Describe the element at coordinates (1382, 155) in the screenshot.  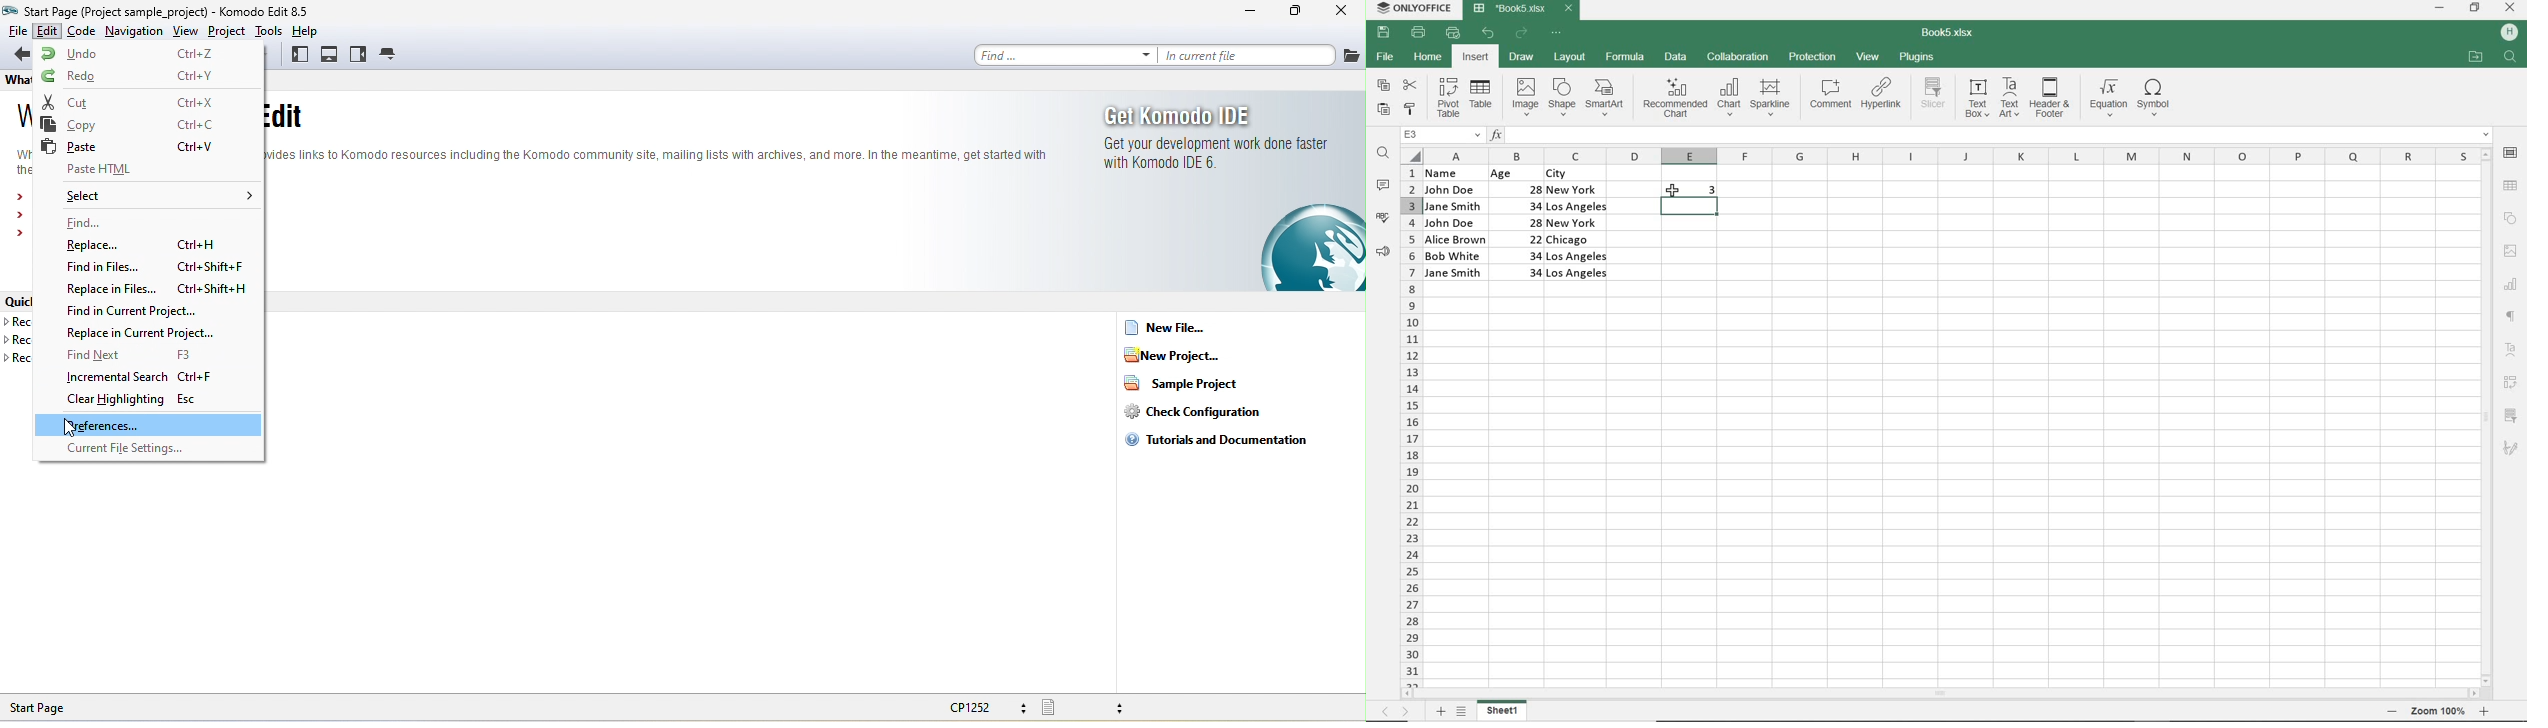
I see `FIND` at that location.